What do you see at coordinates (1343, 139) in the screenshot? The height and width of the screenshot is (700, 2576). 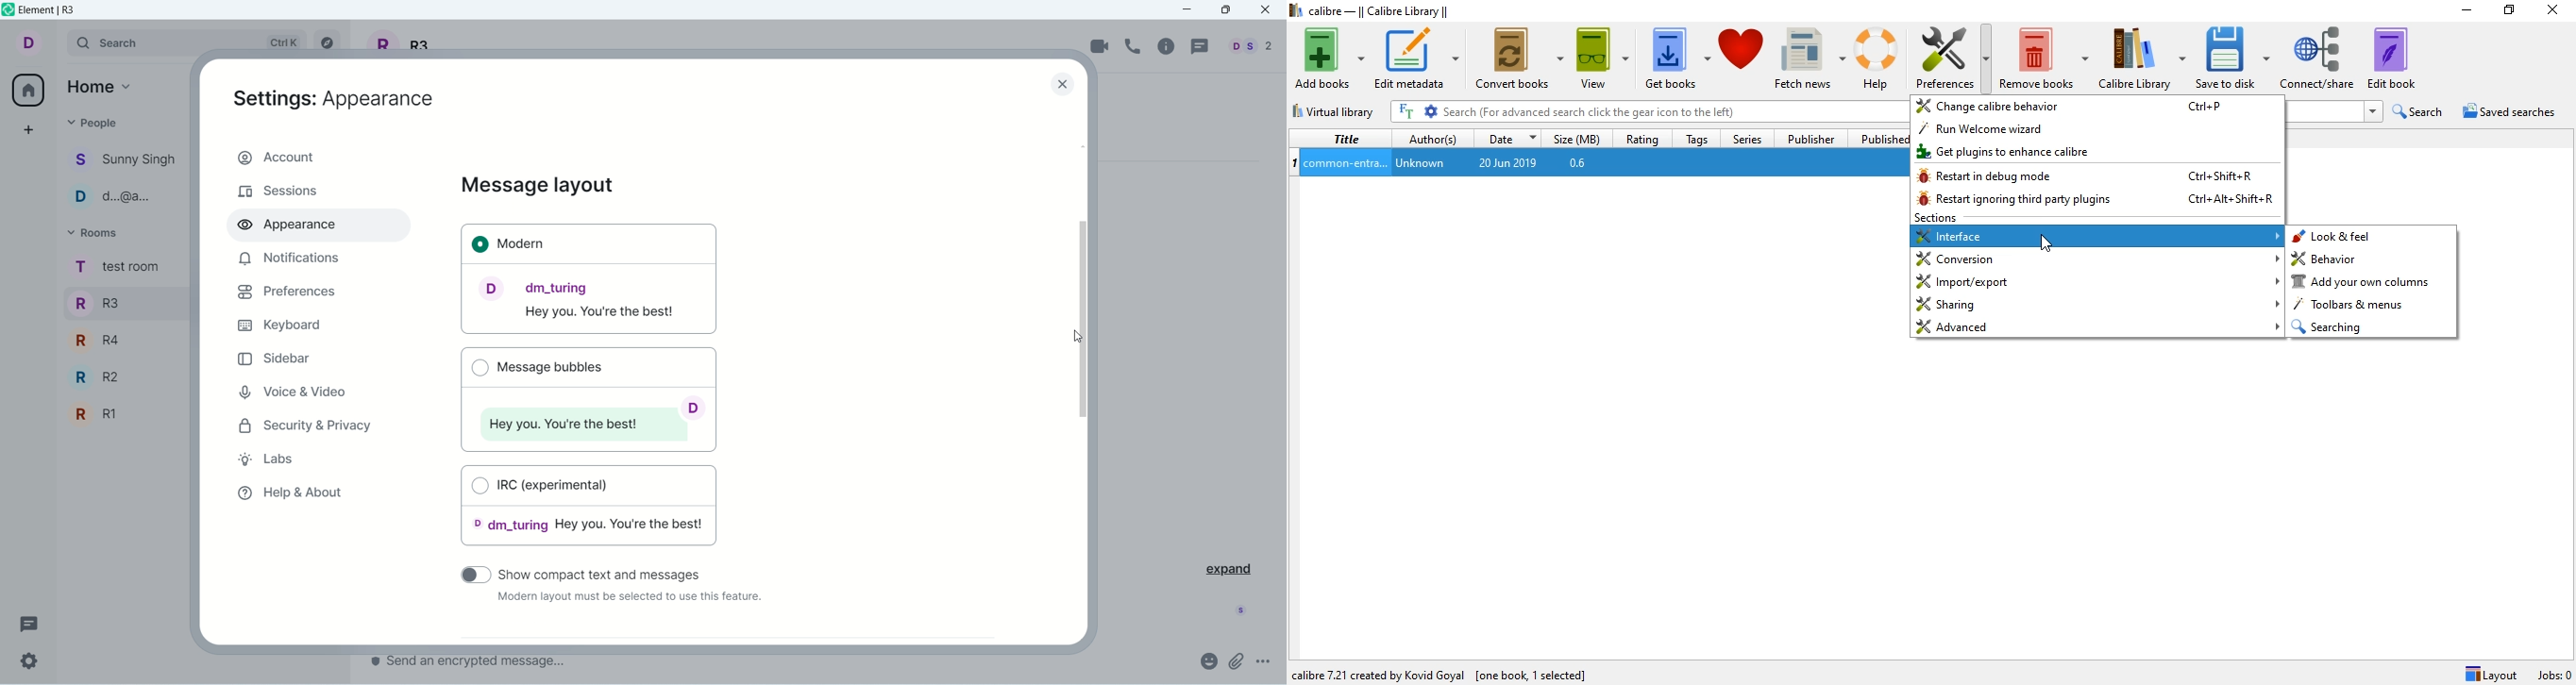 I see `Title` at bounding box center [1343, 139].